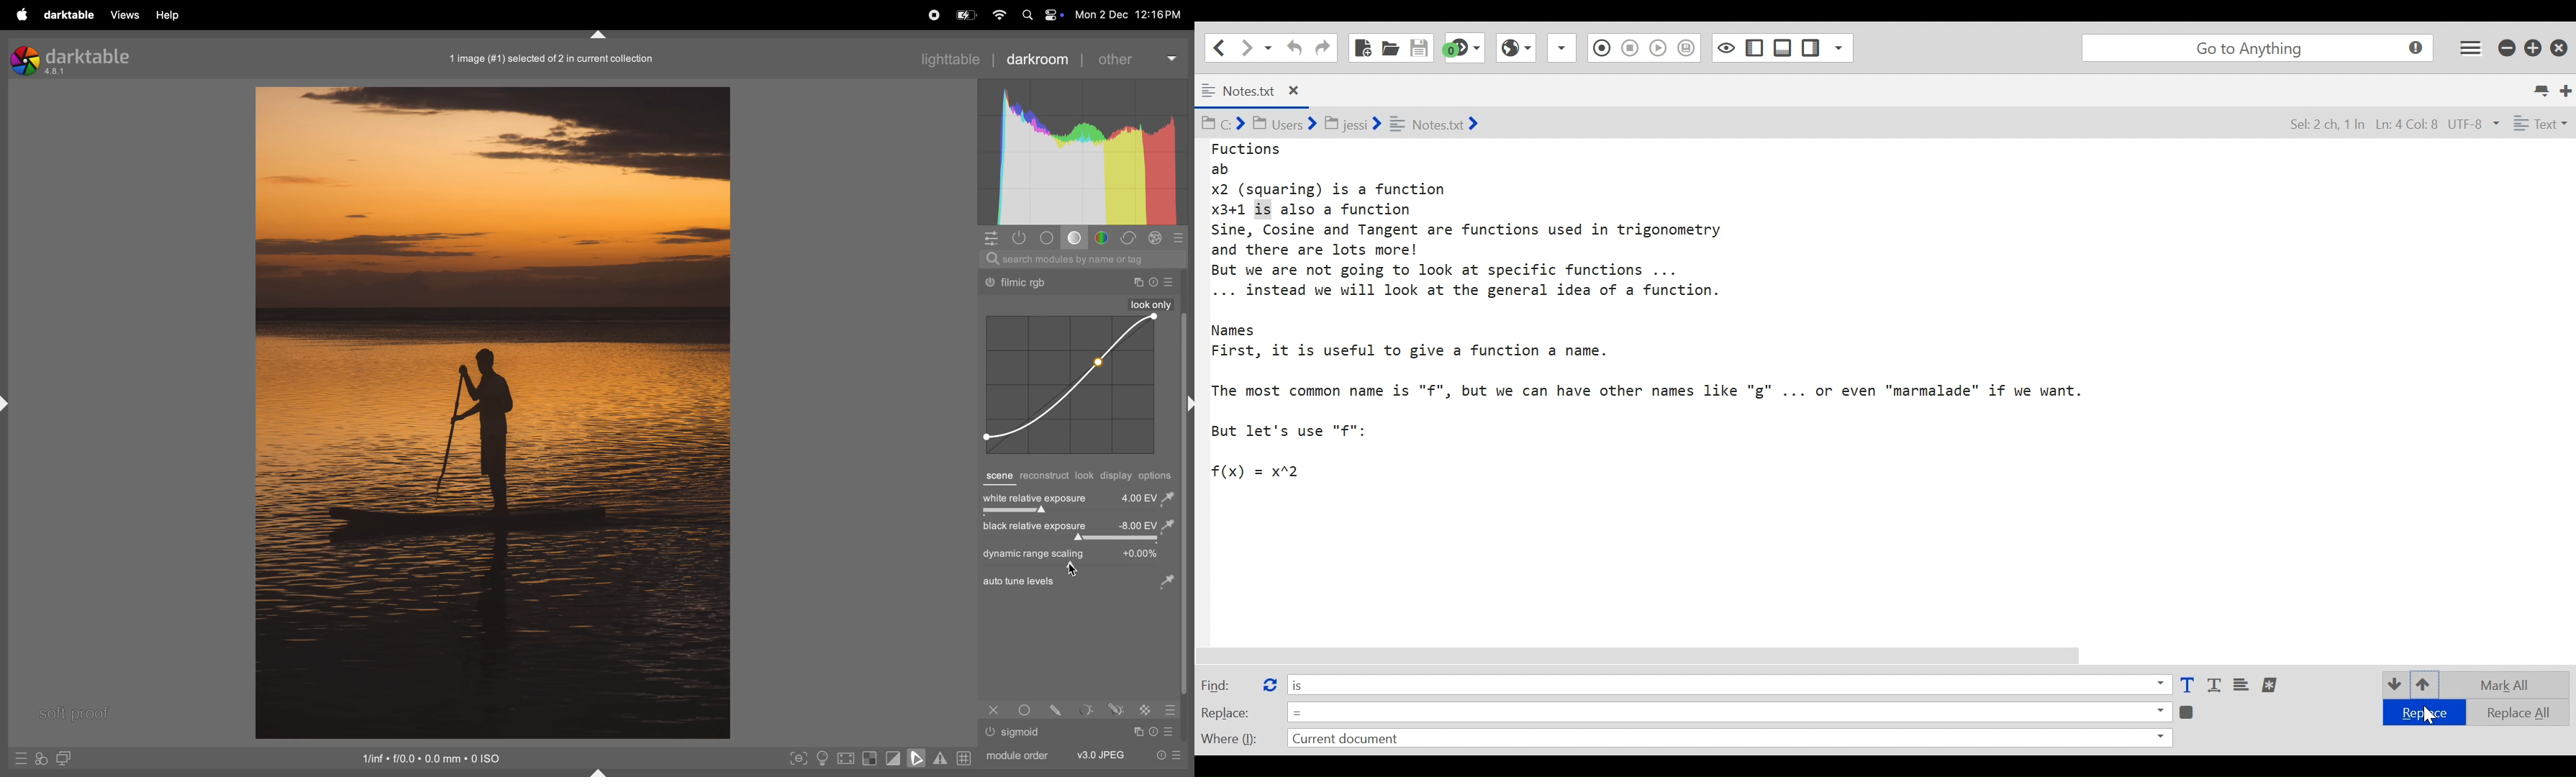  I want to click on toggle indications of raw exposure, so click(869, 758).